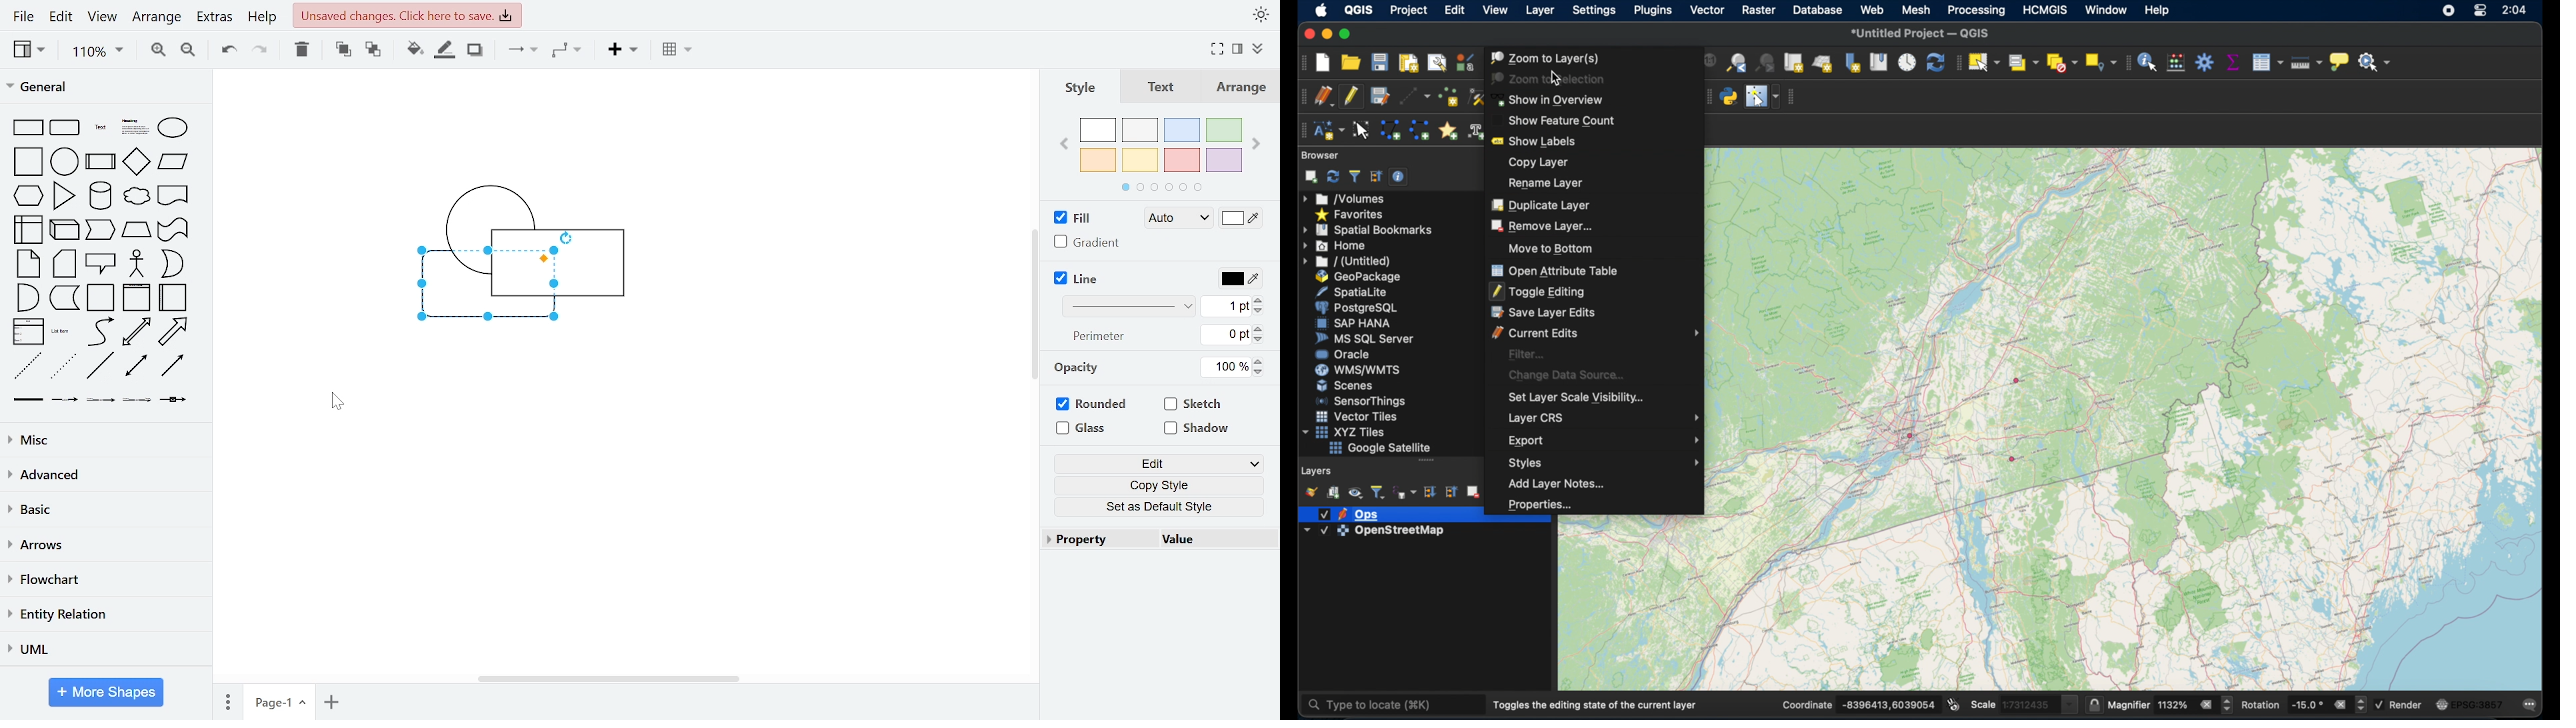  What do you see at coordinates (1075, 218) in the screenshot?
I see `fill` at bounding box center [1075, 218].